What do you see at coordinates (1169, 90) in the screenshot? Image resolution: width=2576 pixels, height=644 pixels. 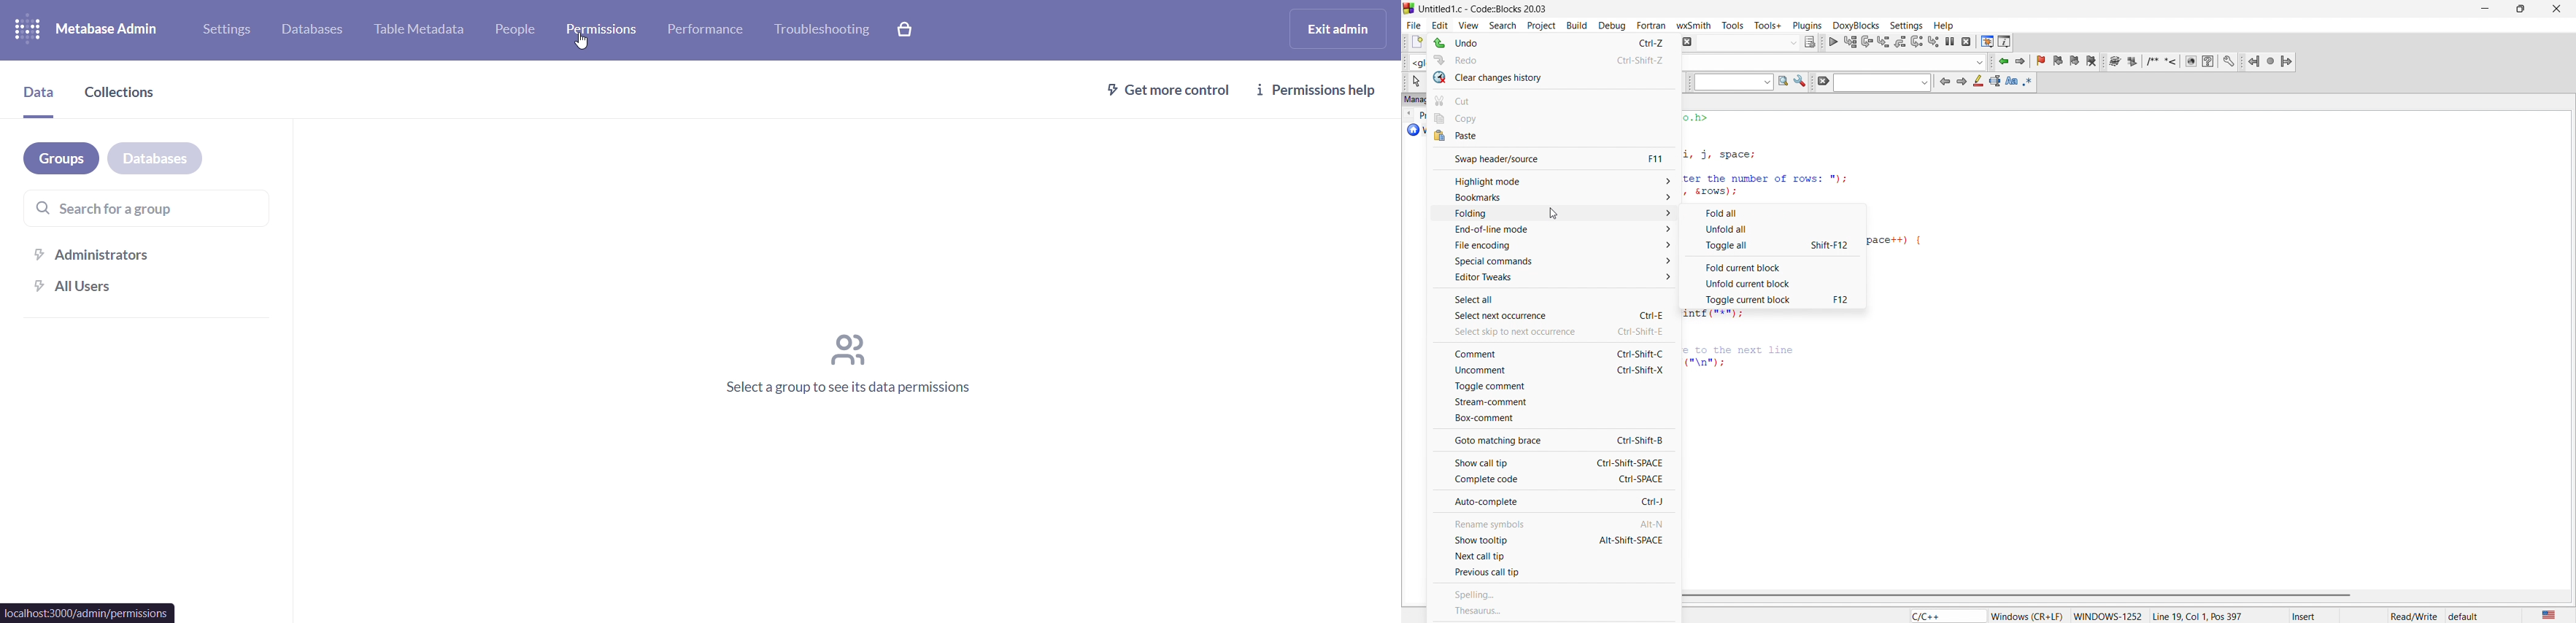 I see `get more control` at bounding box center [1169, 90].